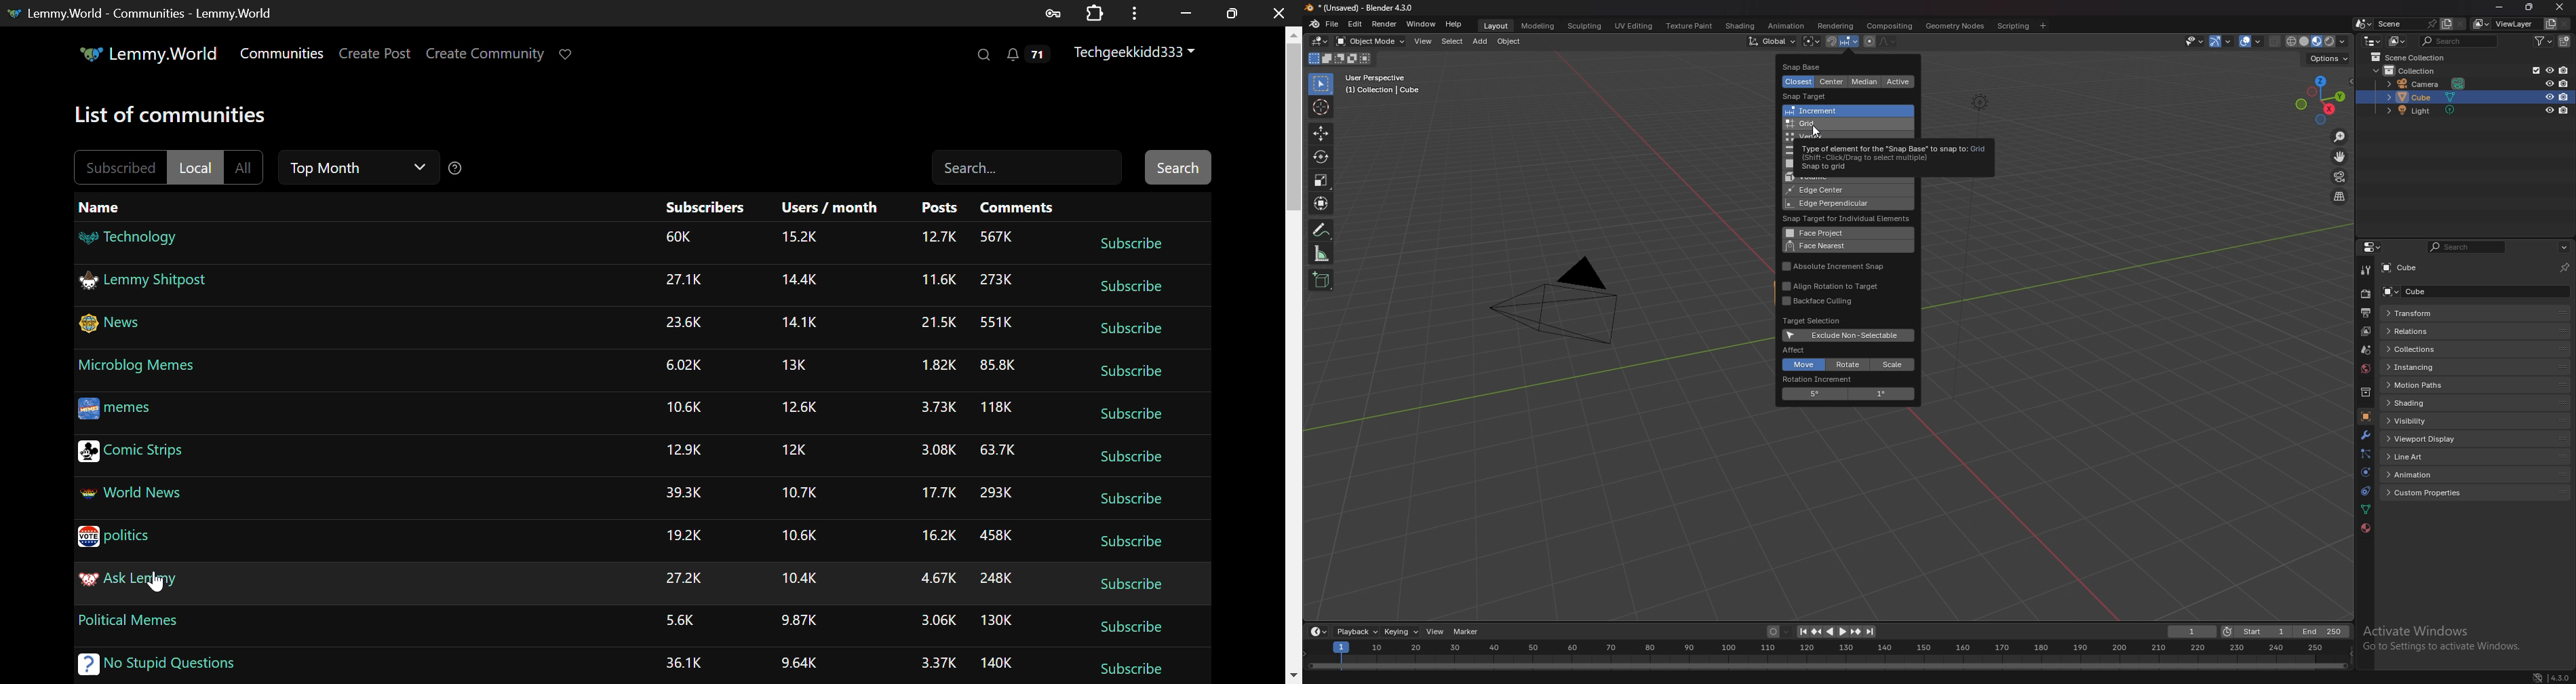 The width and height of the screenshot is (2576, 700). What do you see at coordinates (198, 167) in the screenshot?
I see `Local Filter Selected` at bounding box center [198, 167].